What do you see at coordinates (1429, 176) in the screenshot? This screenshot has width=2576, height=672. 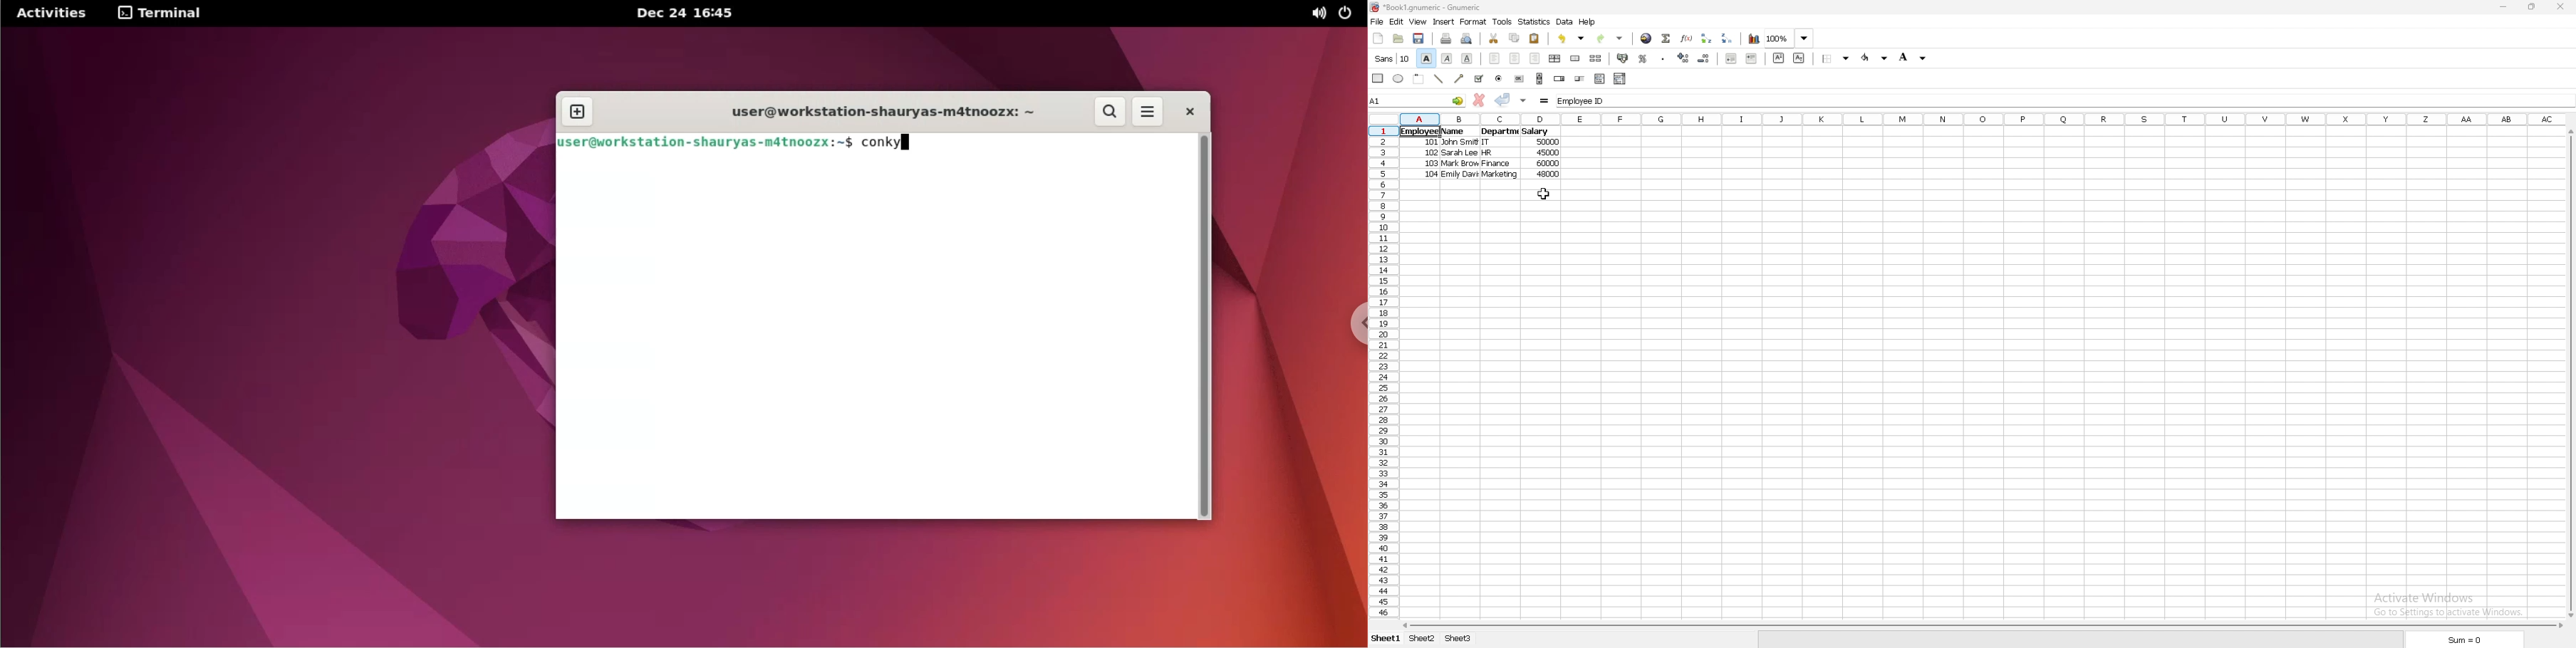 I see `104` at bounding box center [1429, 176].